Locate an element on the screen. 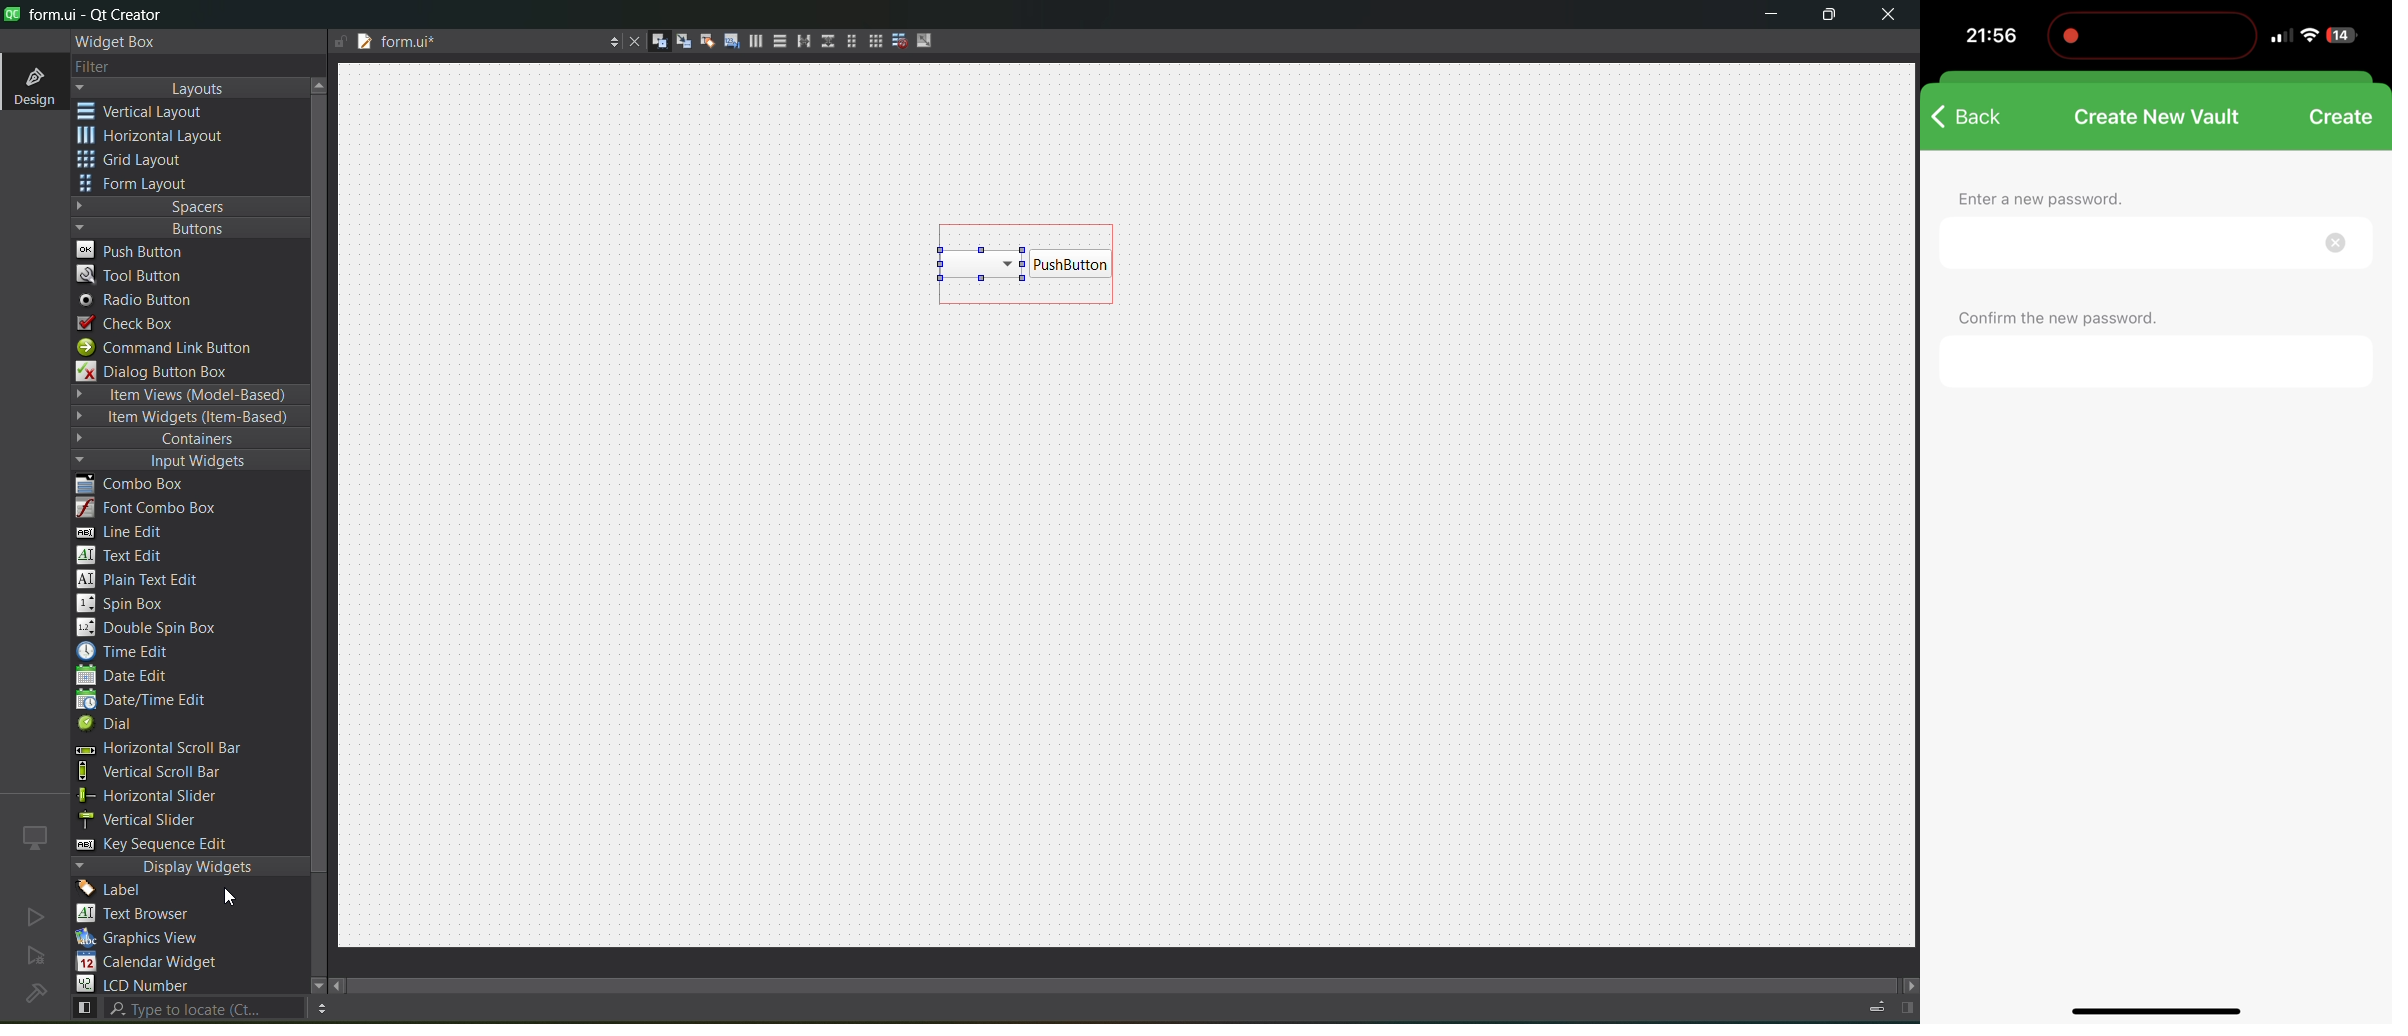 The image size is (2408, 1036). create is located at coordinates (2341, 118).